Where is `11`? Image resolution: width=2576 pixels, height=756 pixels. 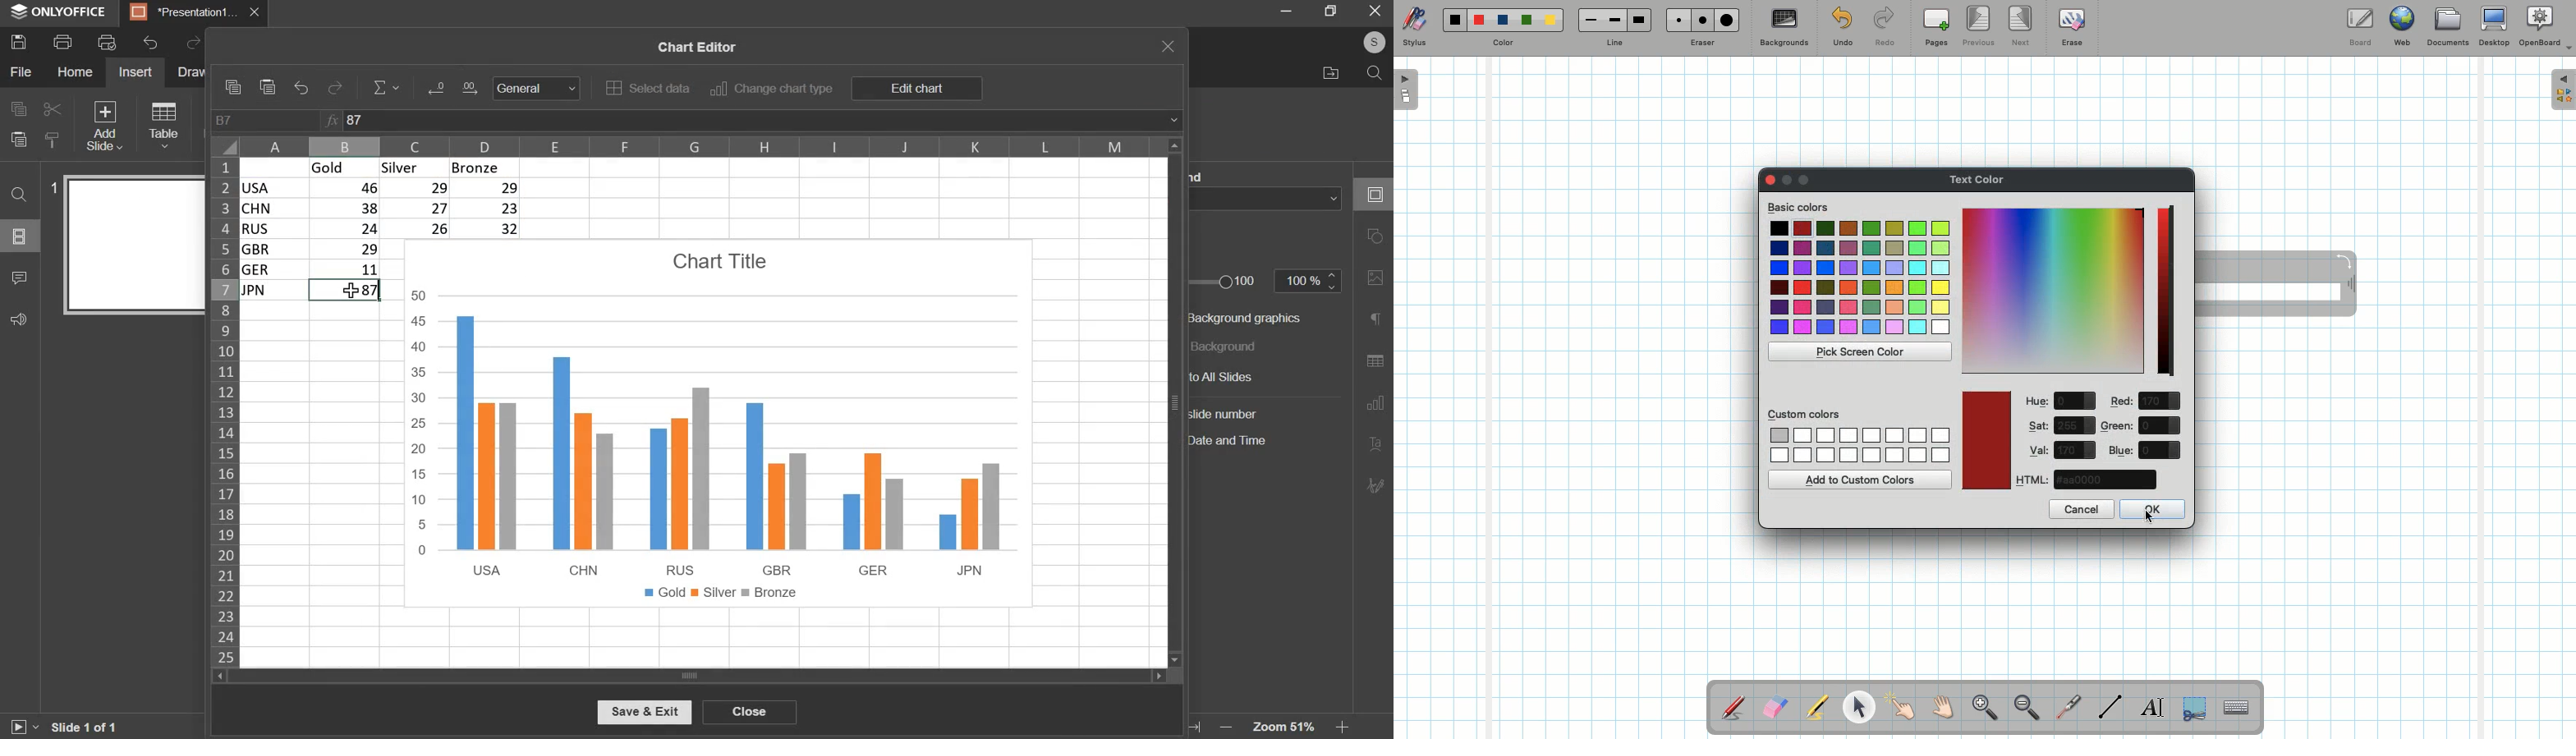
11 is located at coordinates (347, 271).